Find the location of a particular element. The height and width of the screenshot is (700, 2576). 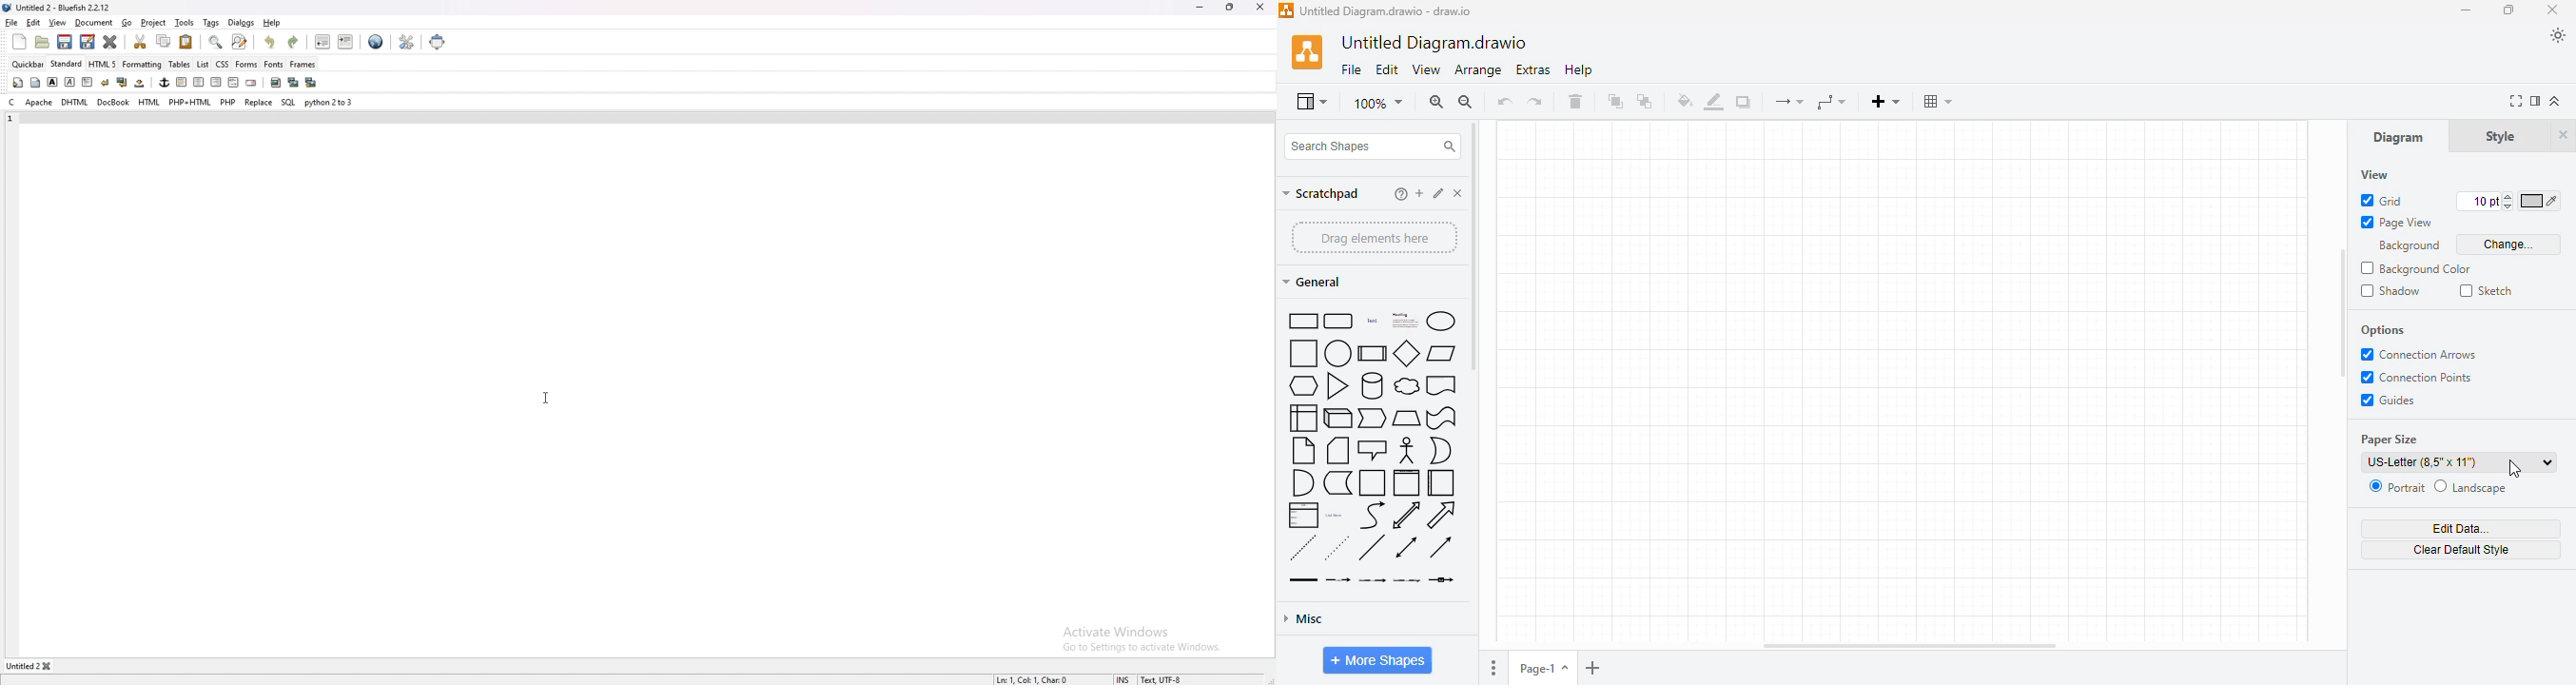

and is located at coordinates (1303, 482).